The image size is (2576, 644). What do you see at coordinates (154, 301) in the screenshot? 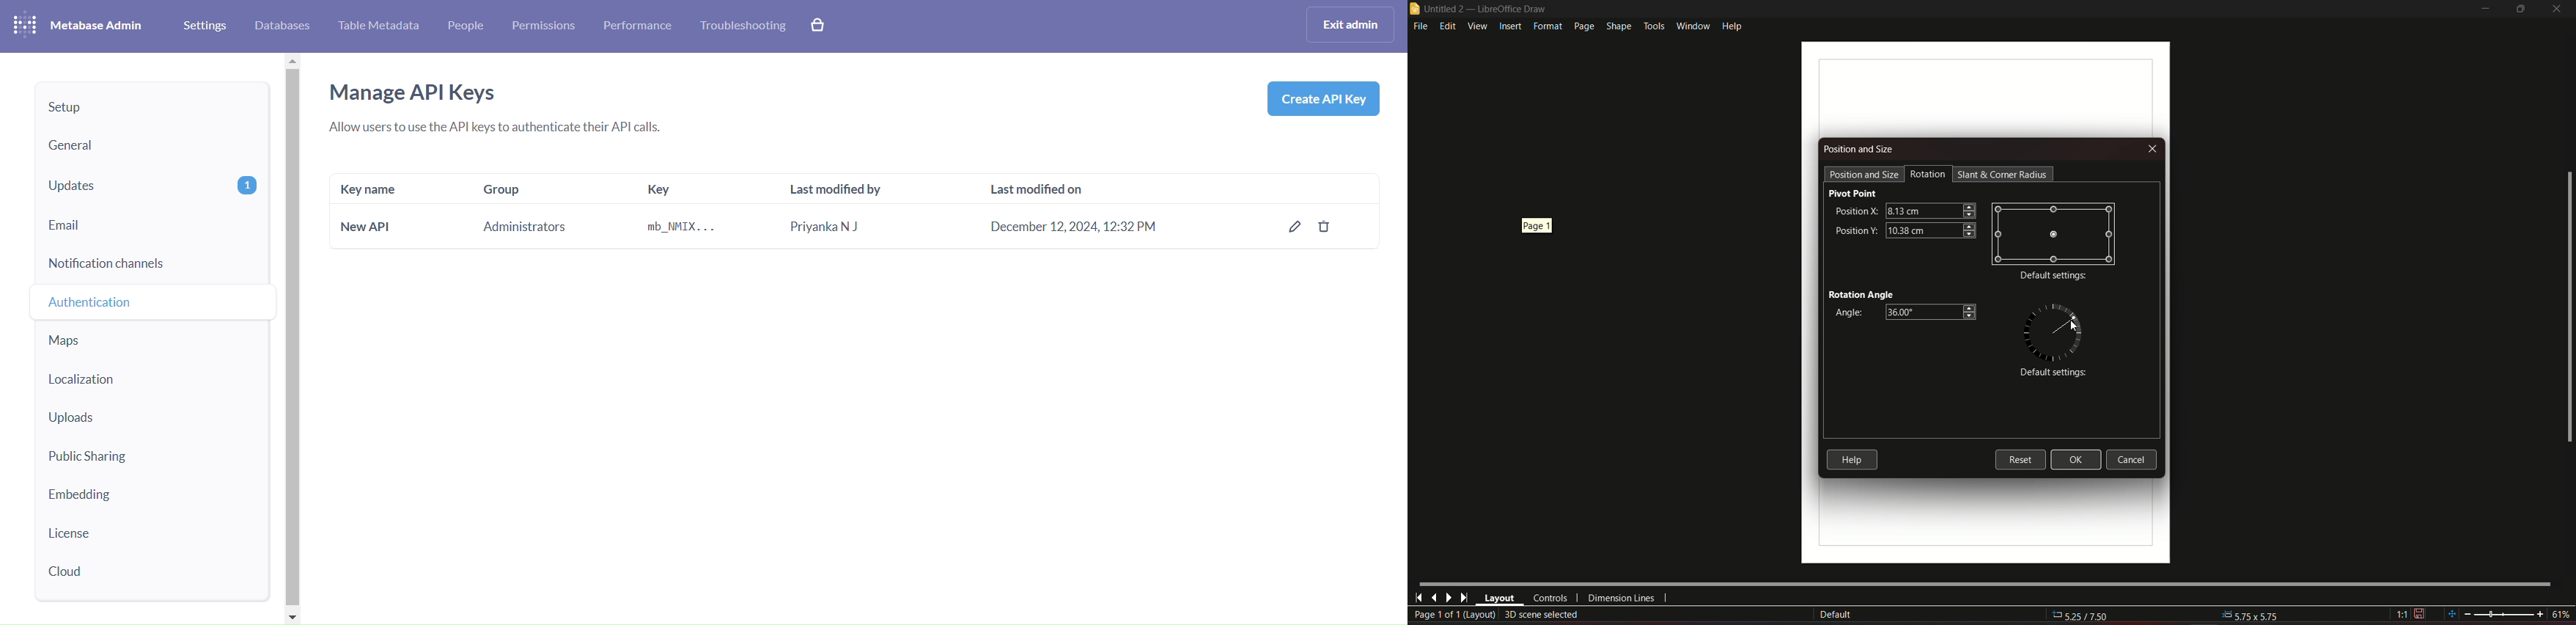
I see `authentiaction` at bounding box center [154, 301].